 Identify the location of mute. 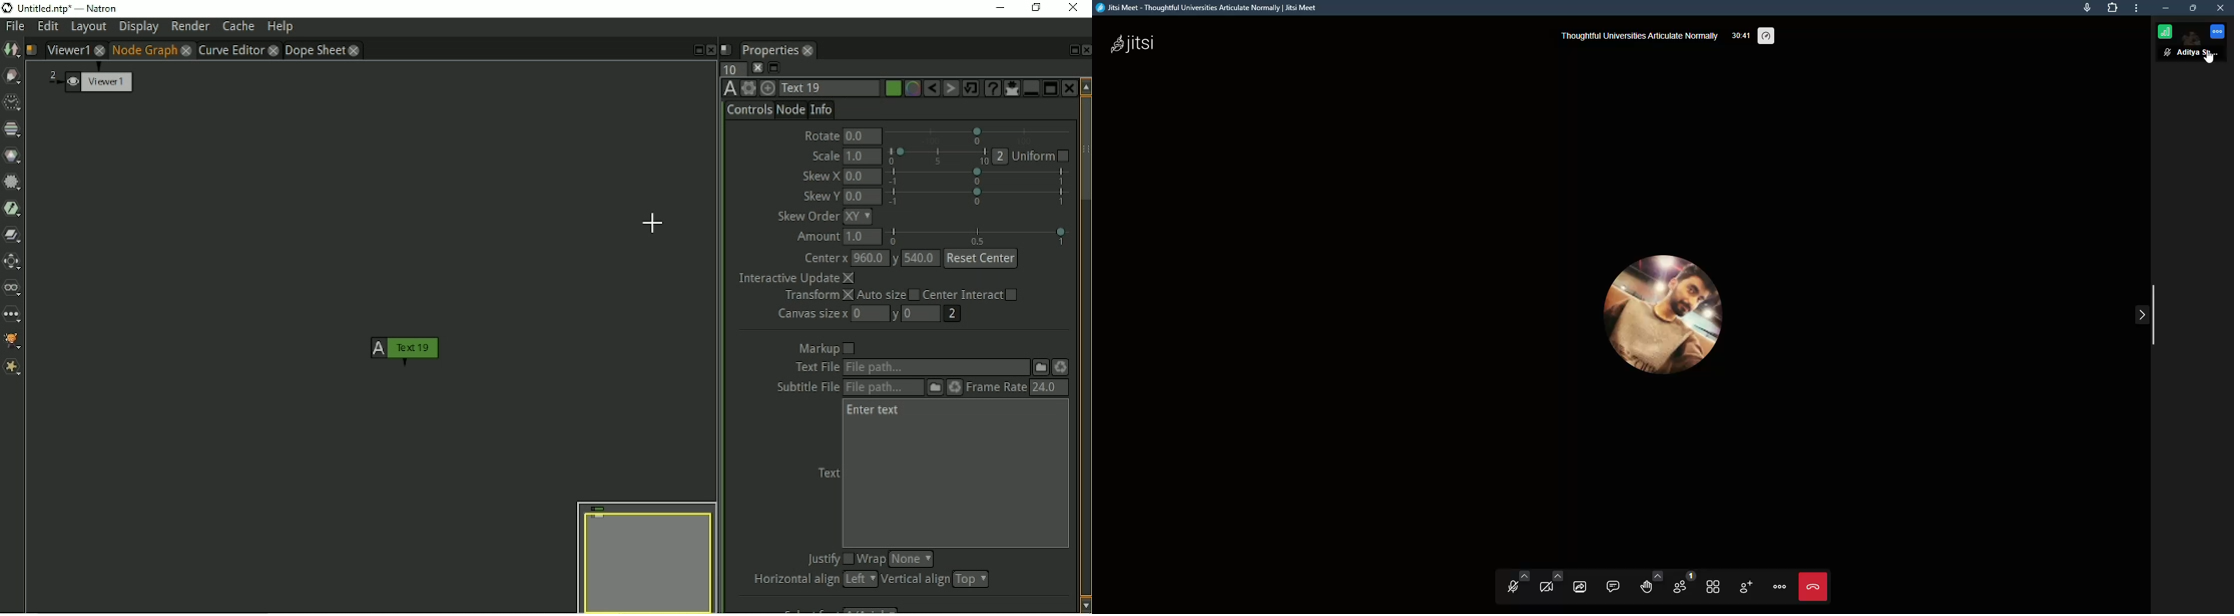
(2165, 52).